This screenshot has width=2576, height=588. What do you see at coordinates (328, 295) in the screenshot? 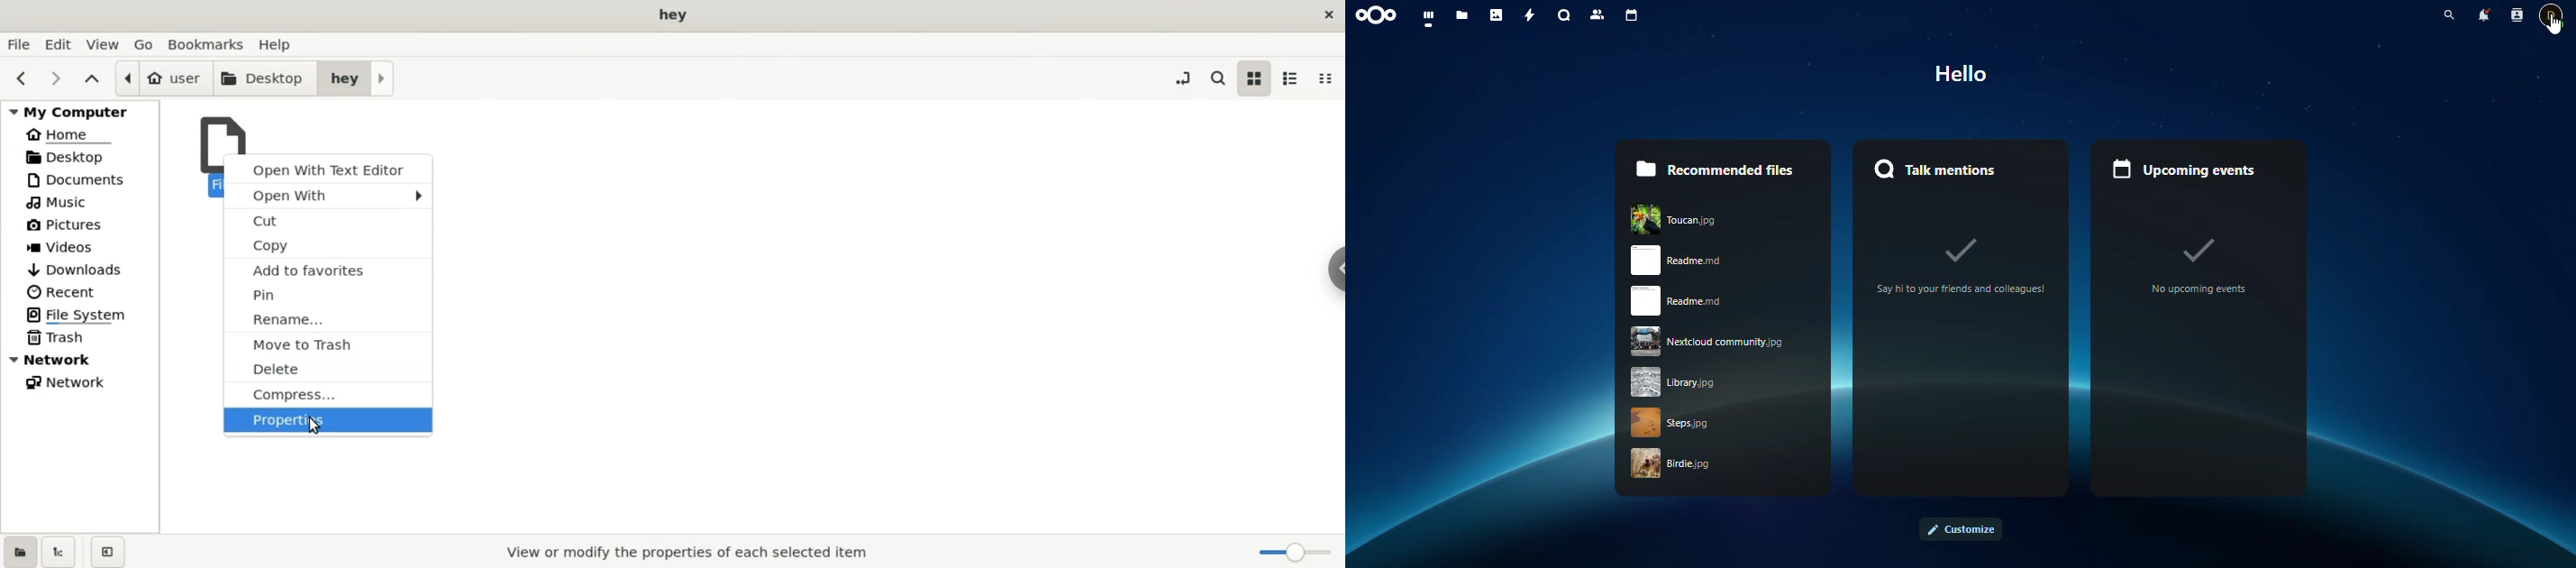
I see `pin` at bounding box center [328, 295].